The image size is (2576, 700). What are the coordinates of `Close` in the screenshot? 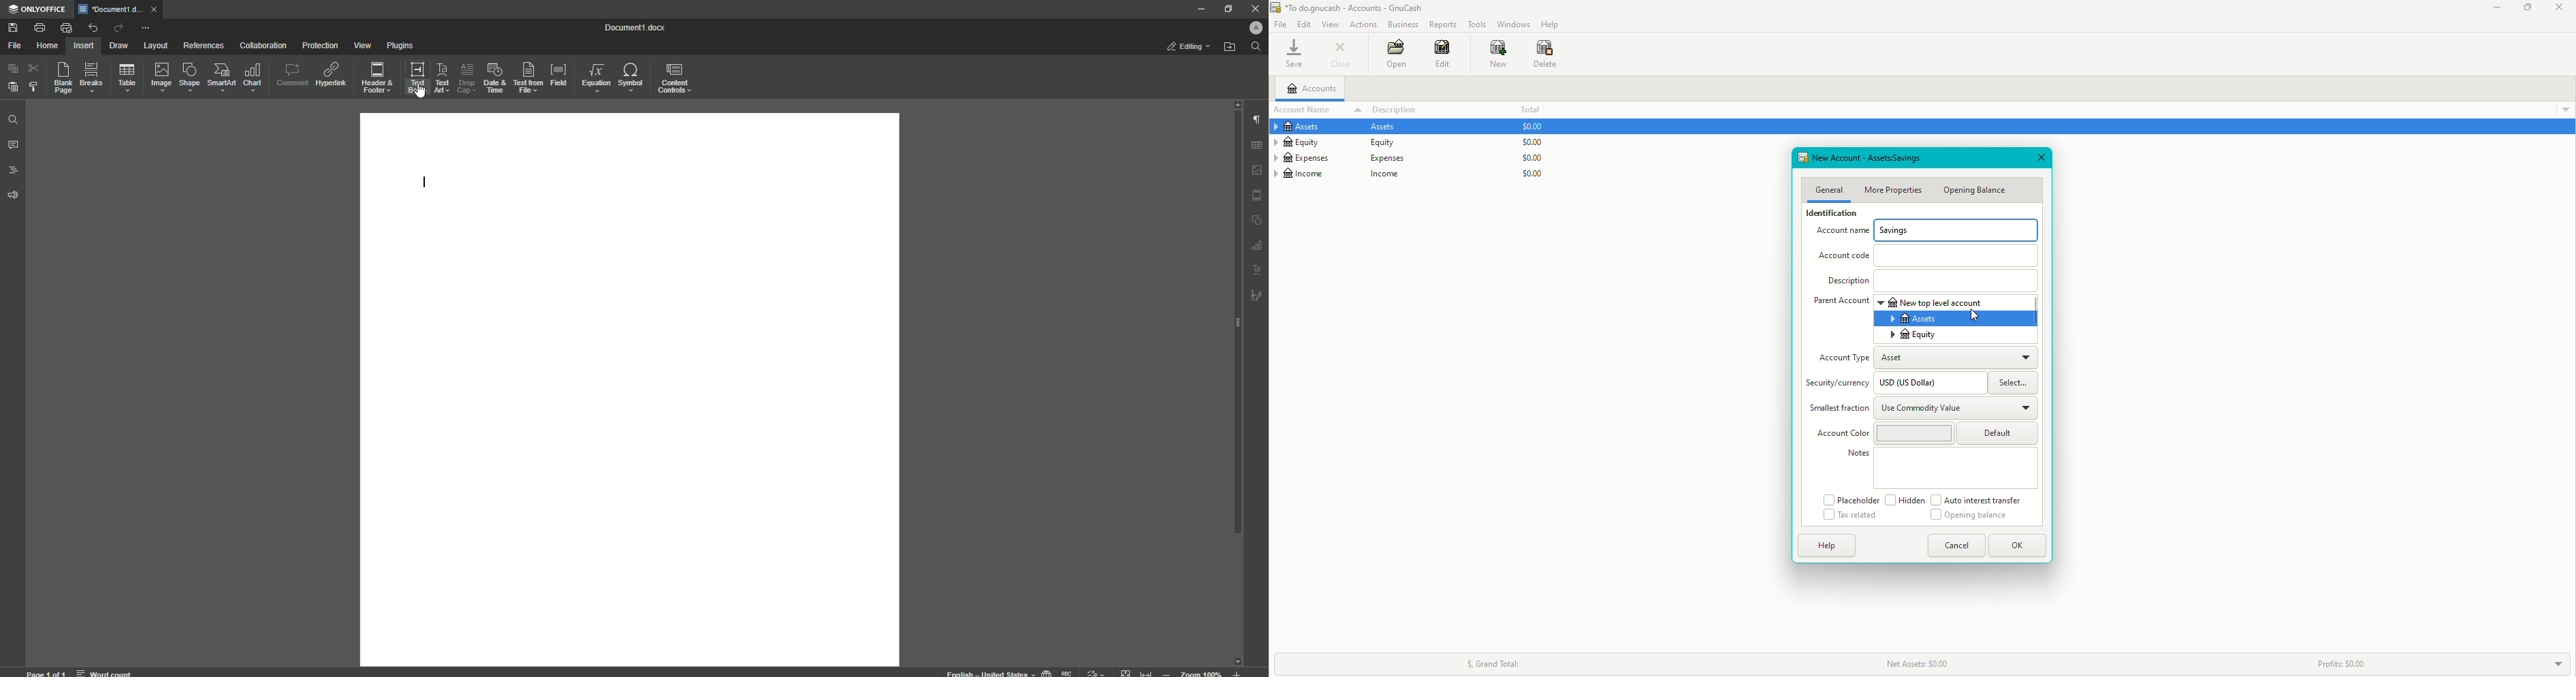 It's located at (1343, 55).